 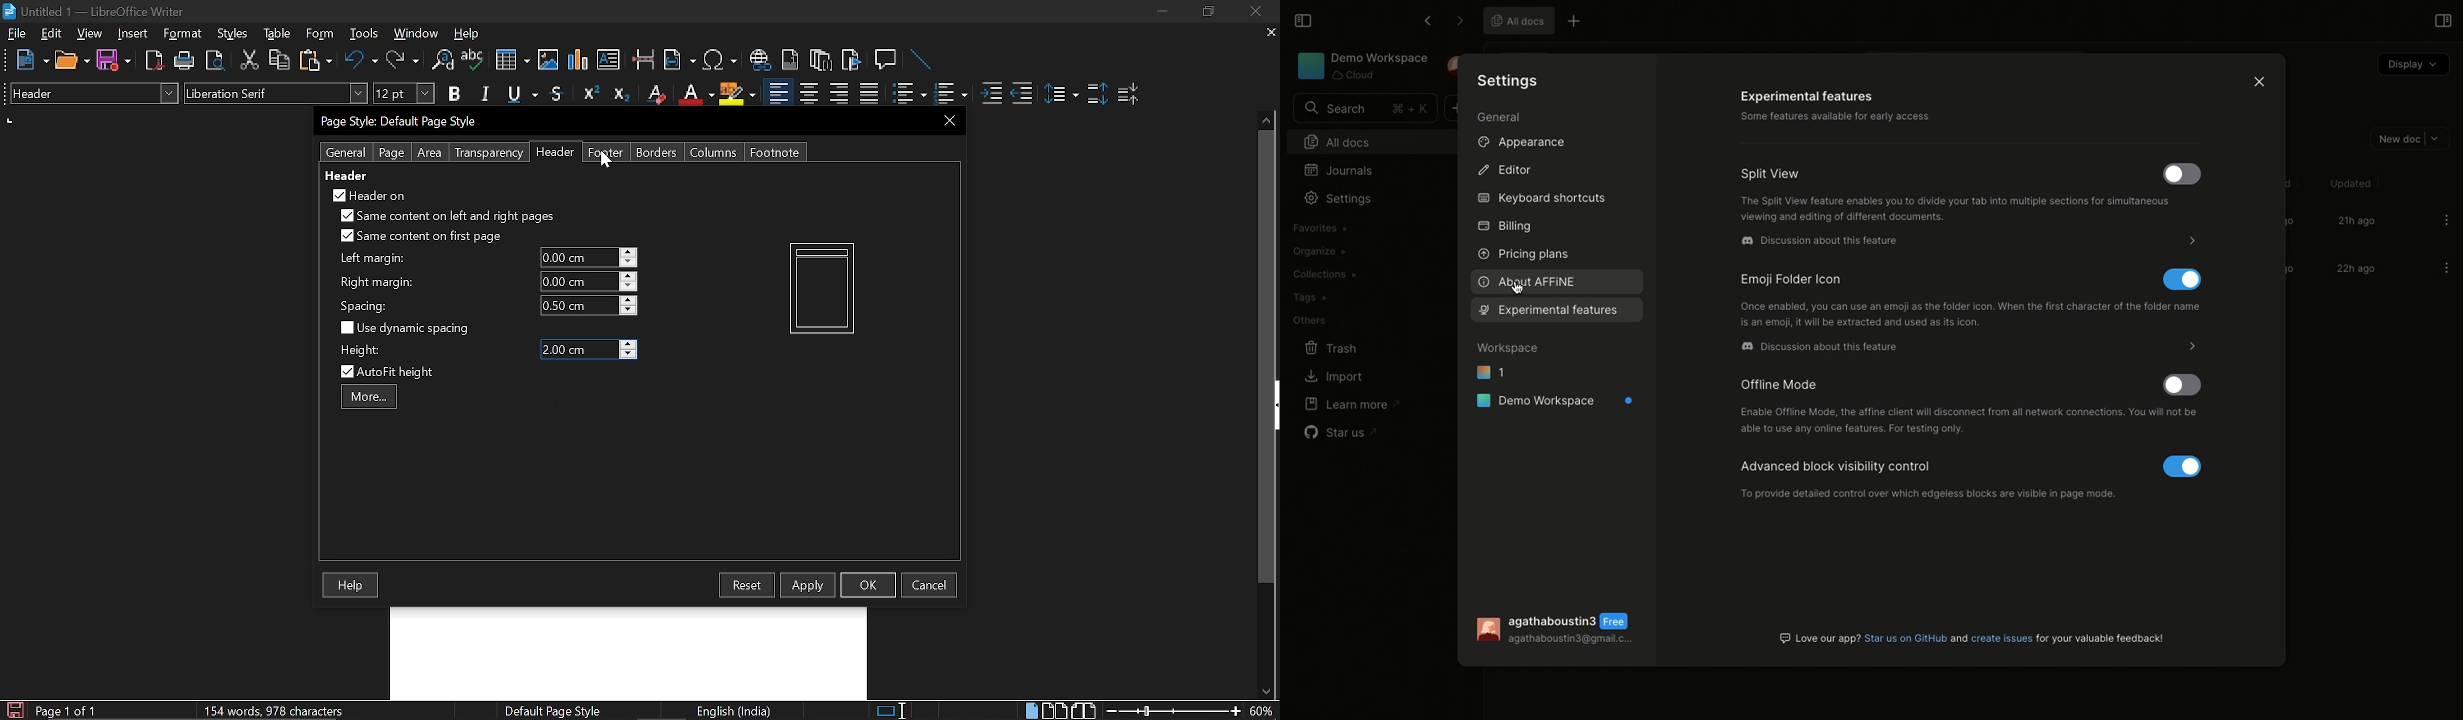 I want to click on increase left margin, so click(x=629, y=252).